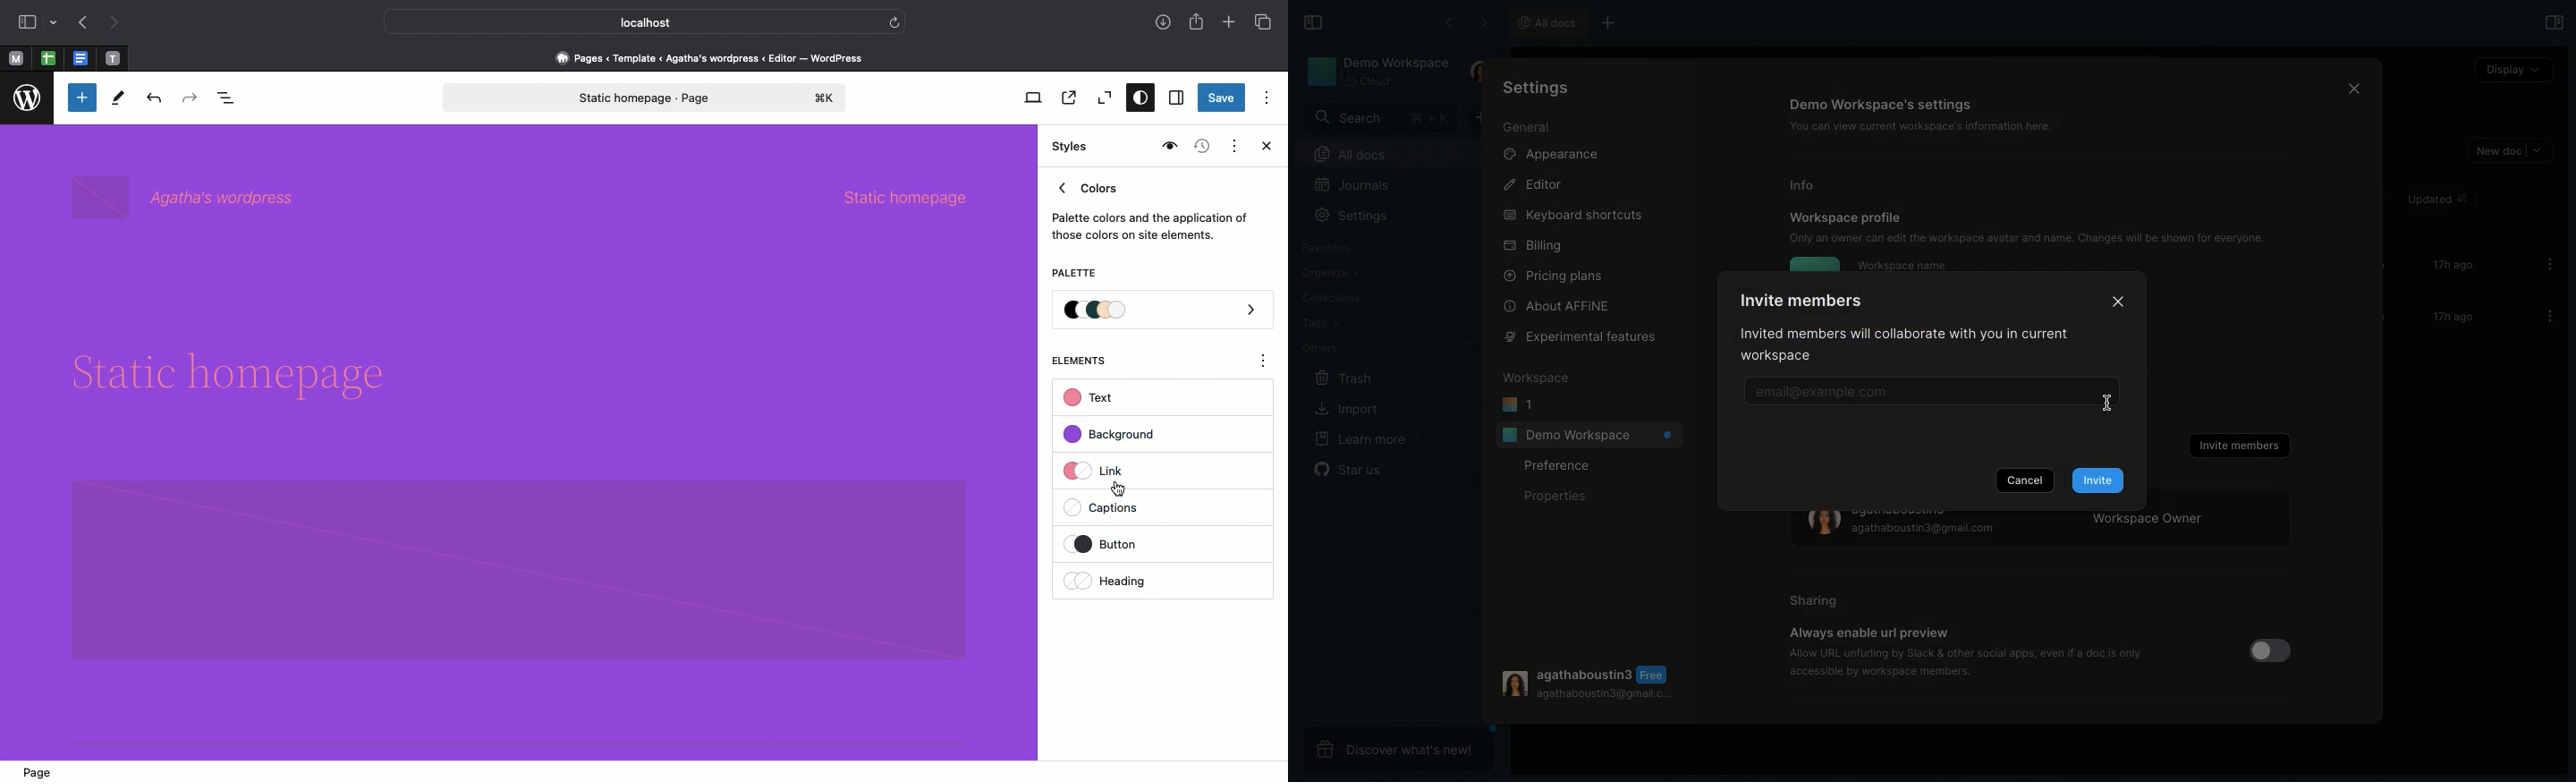 The height and width of the screenshot is (784, 2576). What do you see at coordinates (82, 98) in the screenshot?
I see `Toggle blocker` at bounding box center [82, 98].